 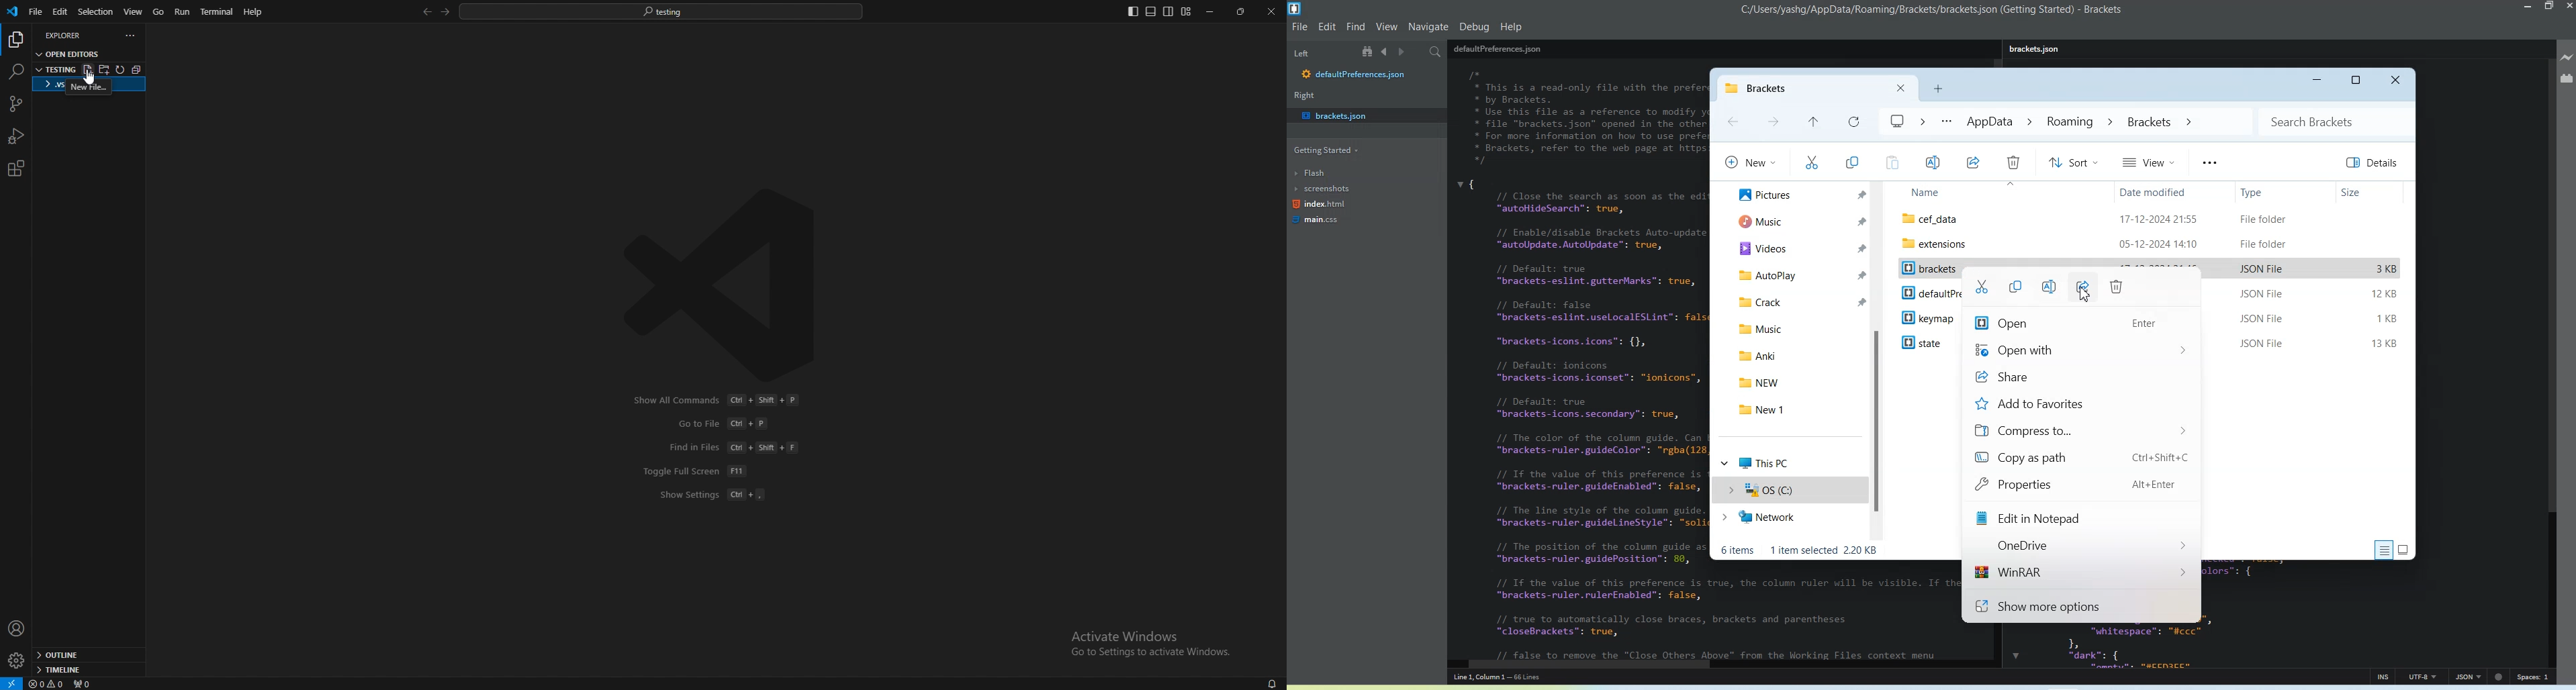 I want to click on New, so click(x=1749, y=161).